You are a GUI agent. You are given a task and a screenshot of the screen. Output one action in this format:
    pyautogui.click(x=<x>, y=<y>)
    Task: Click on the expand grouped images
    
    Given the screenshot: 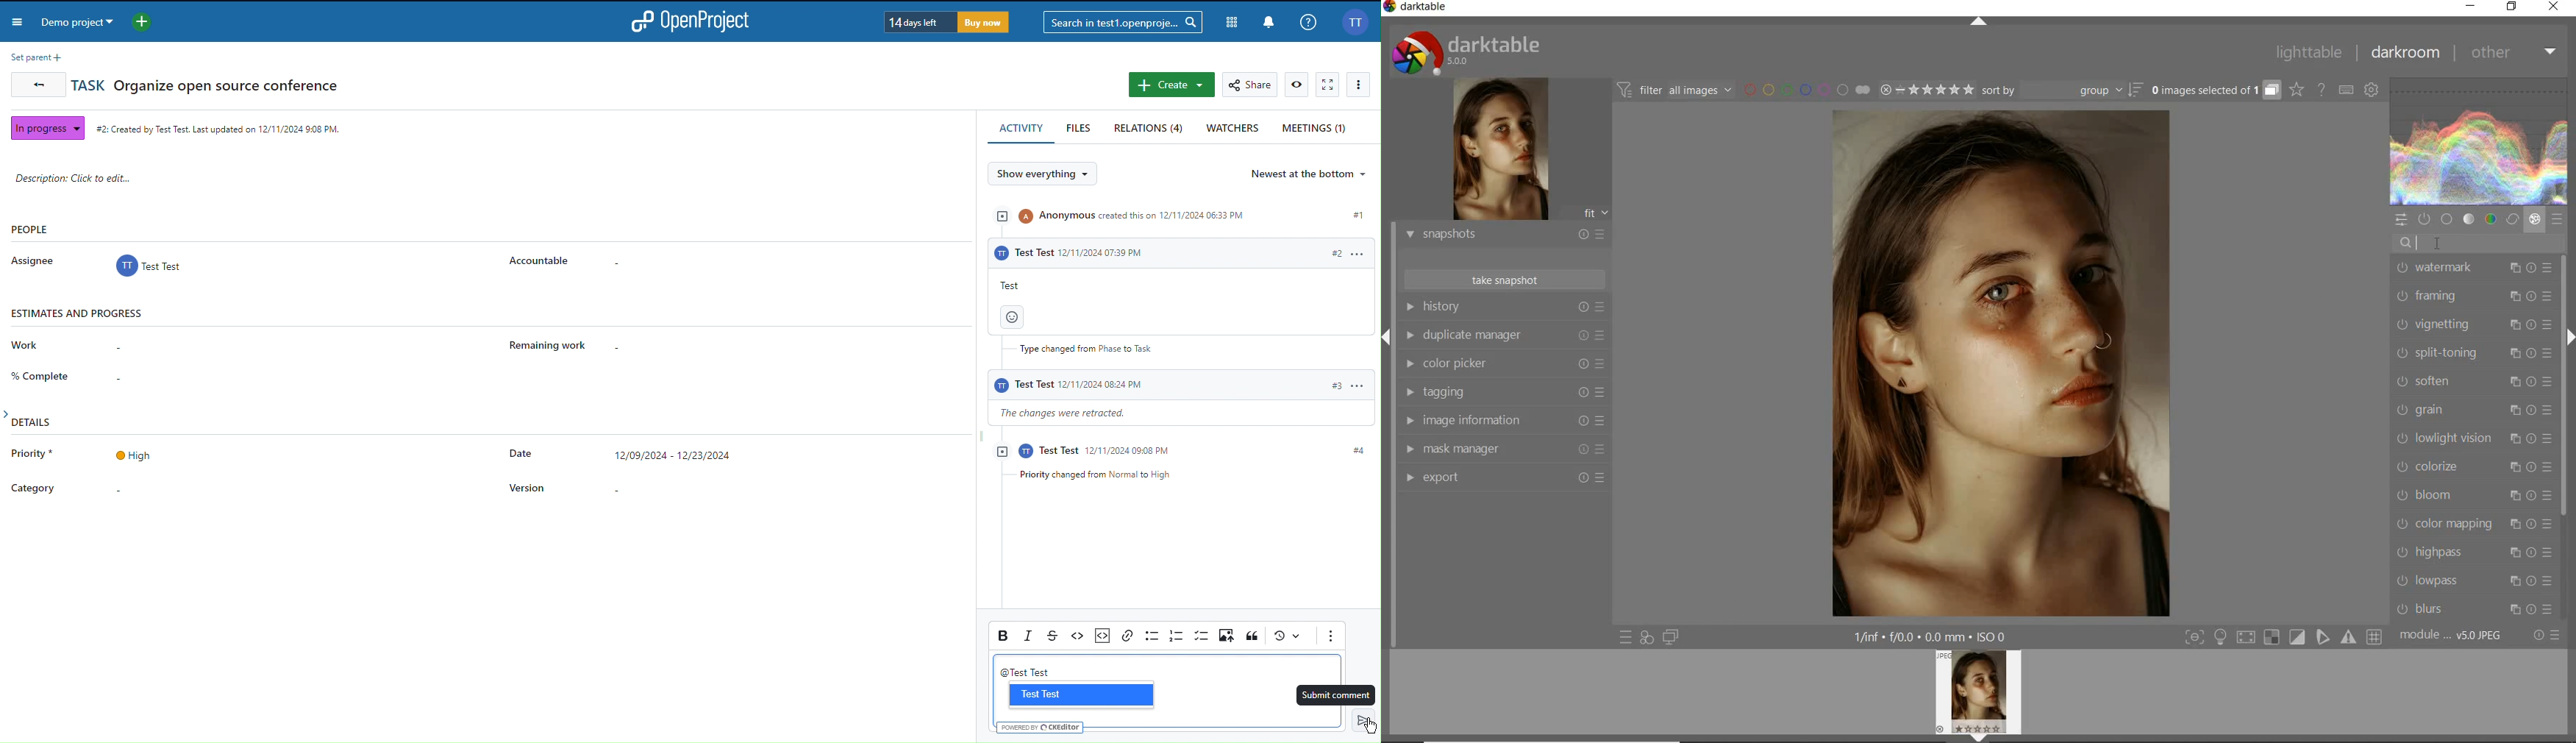 What is the action you would take?
    pyautogui.click(x=2213, y=90)
    